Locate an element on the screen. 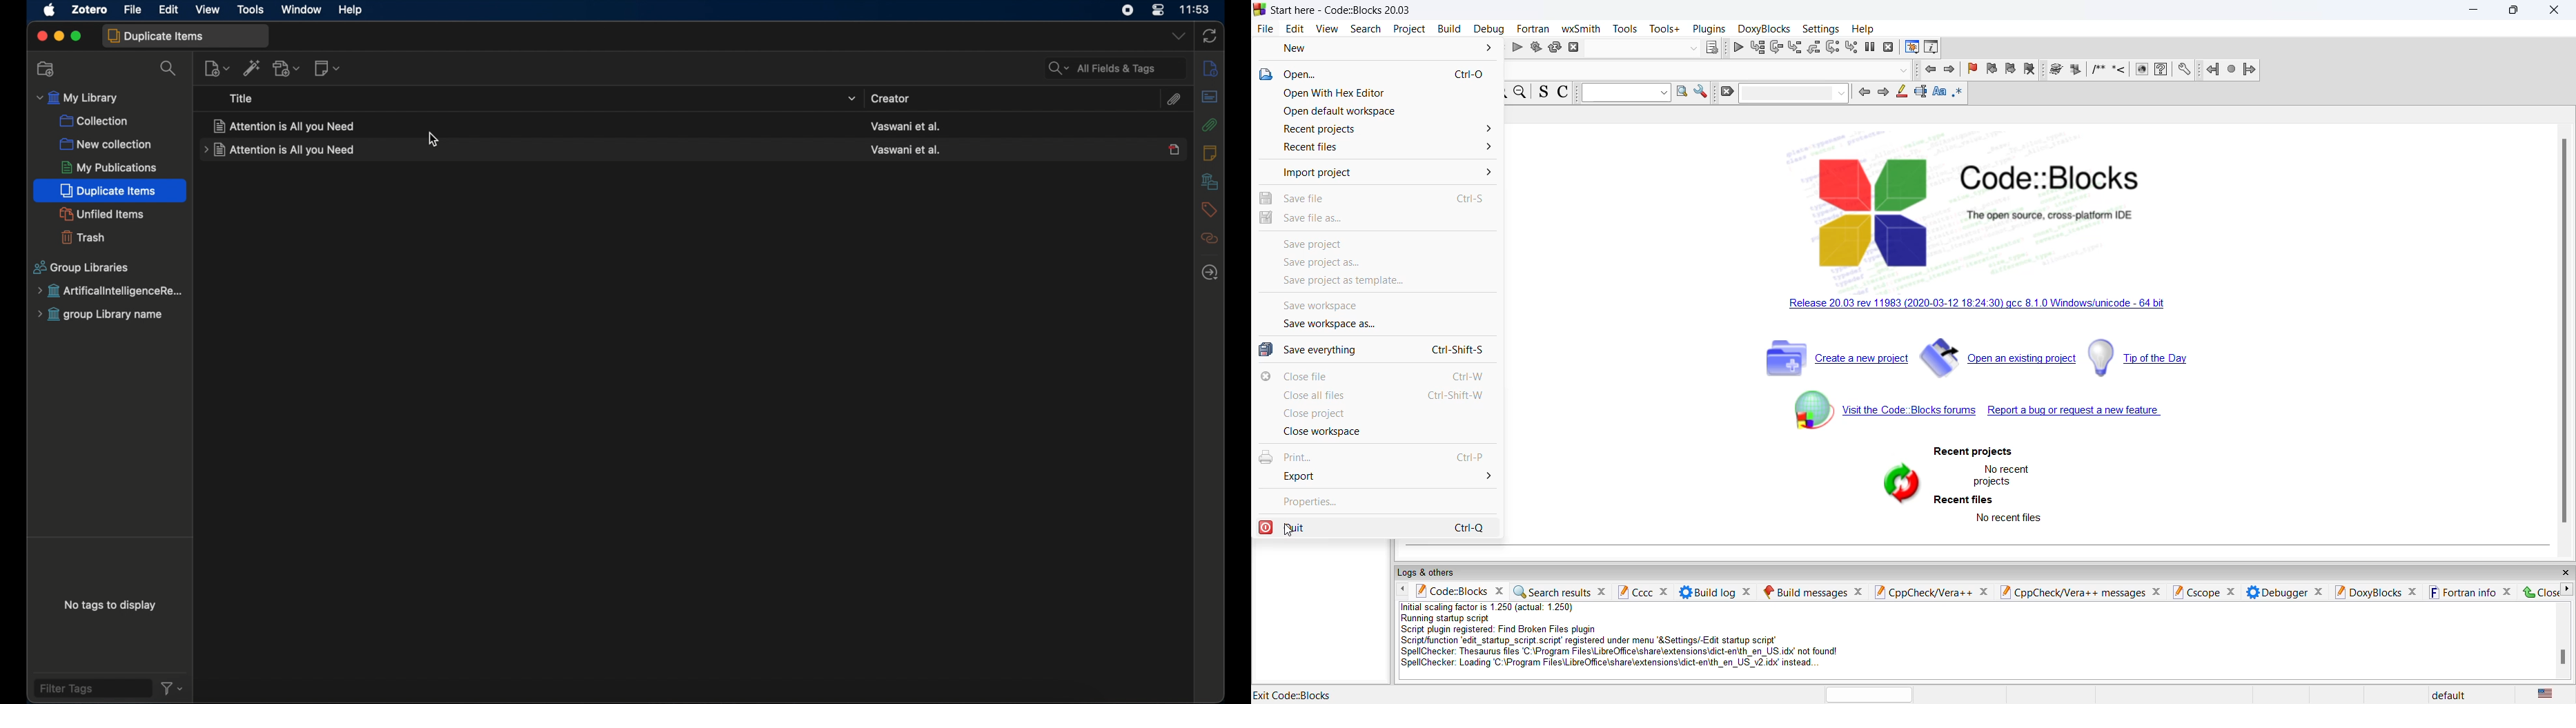 This screenshot has width=2576, height=728. codeblocks pane is located at coordinates (1451, 592).